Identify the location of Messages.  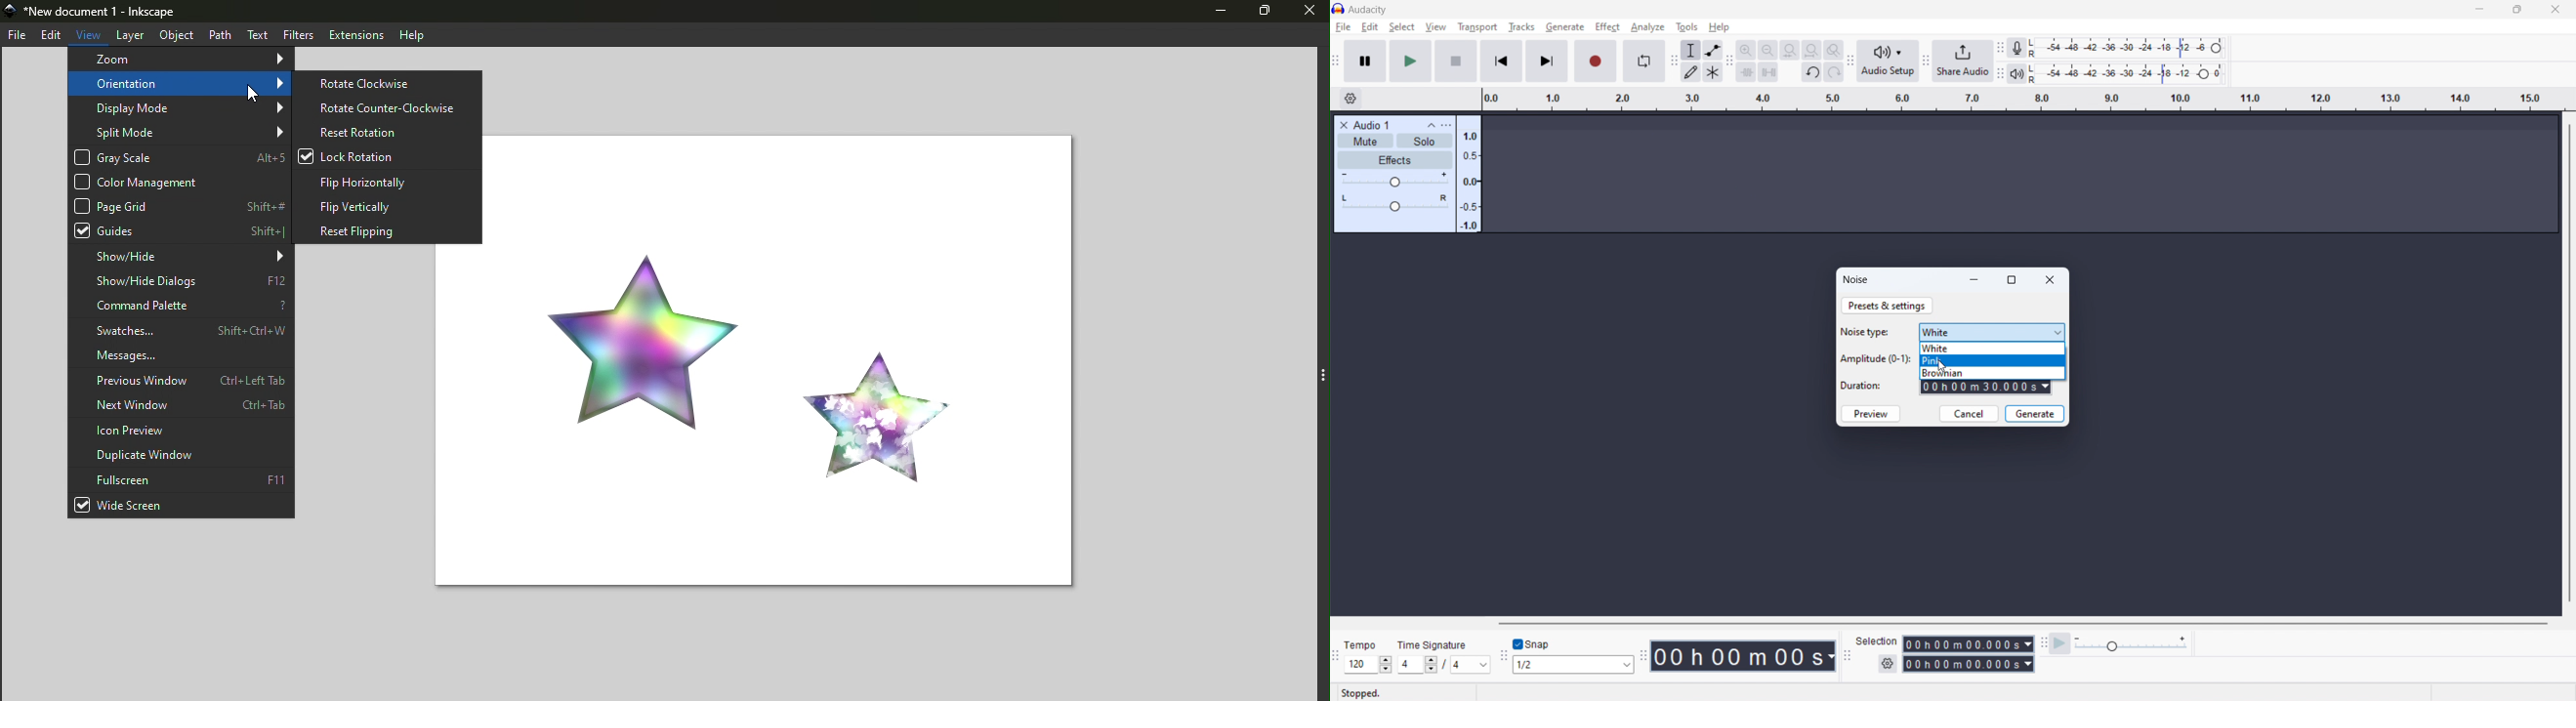
(182, 355).